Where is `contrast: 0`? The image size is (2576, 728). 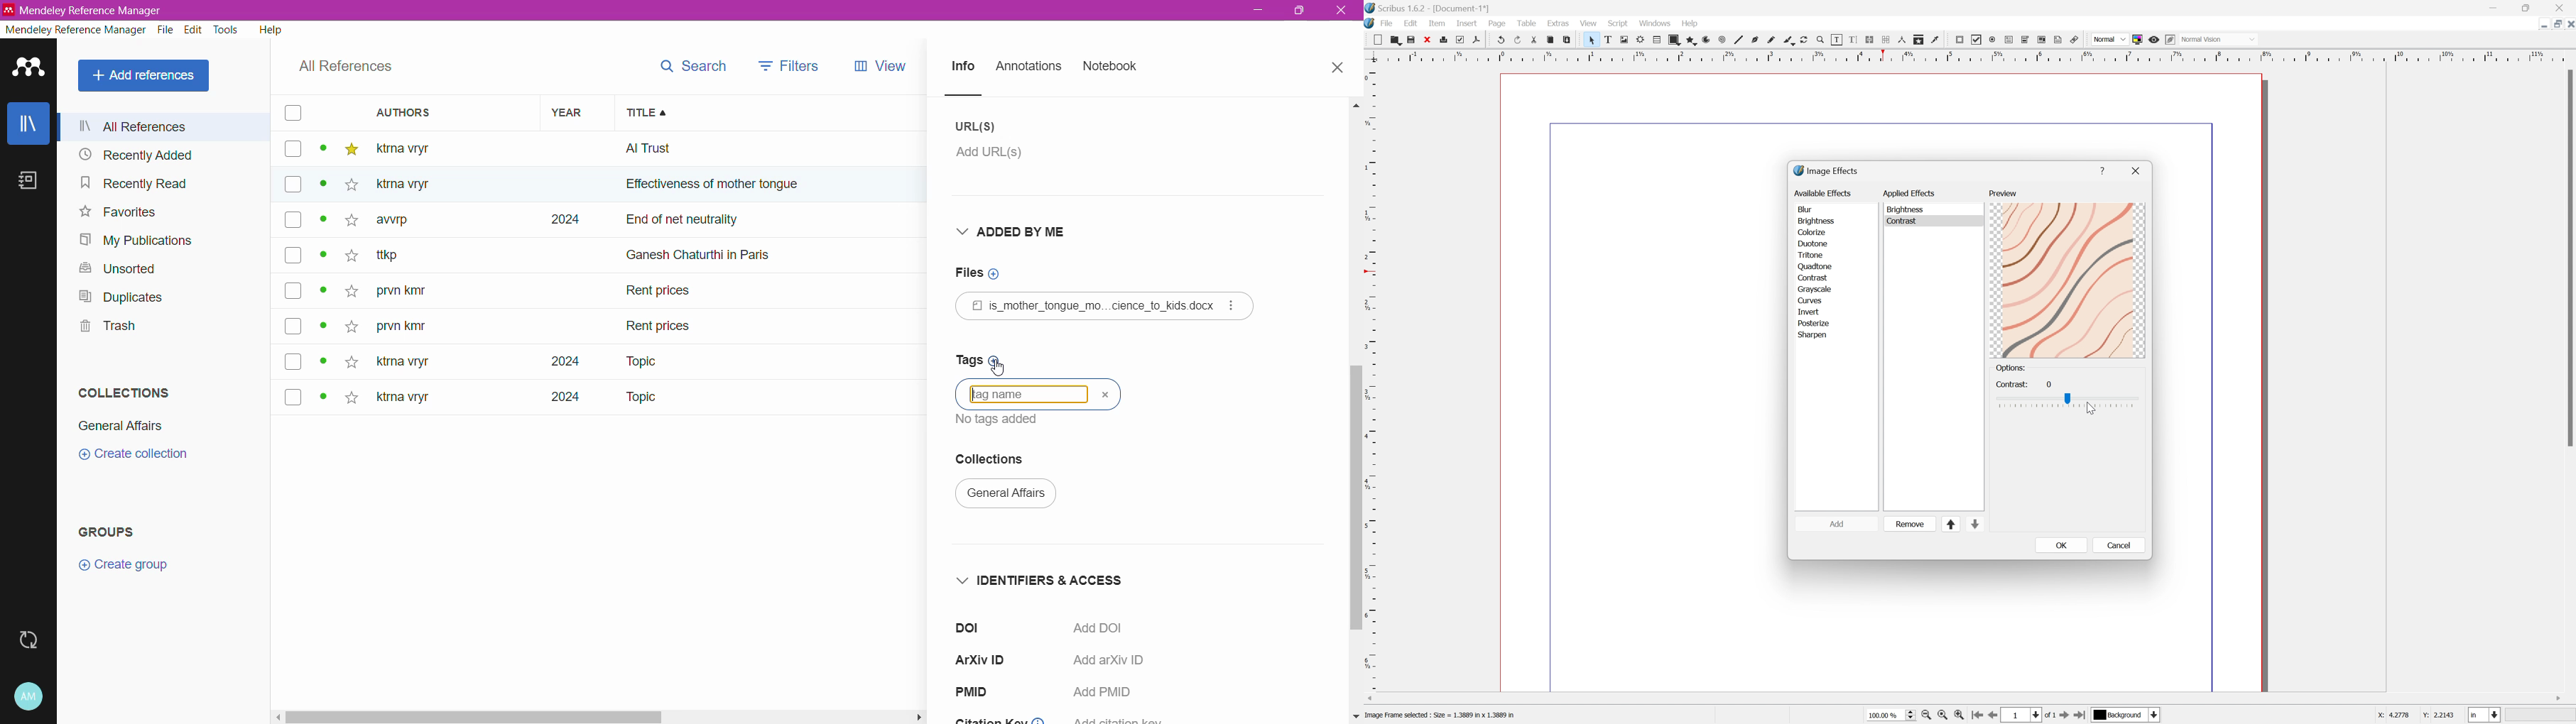
contrast: 0 is located at coordinates (2023, 383).